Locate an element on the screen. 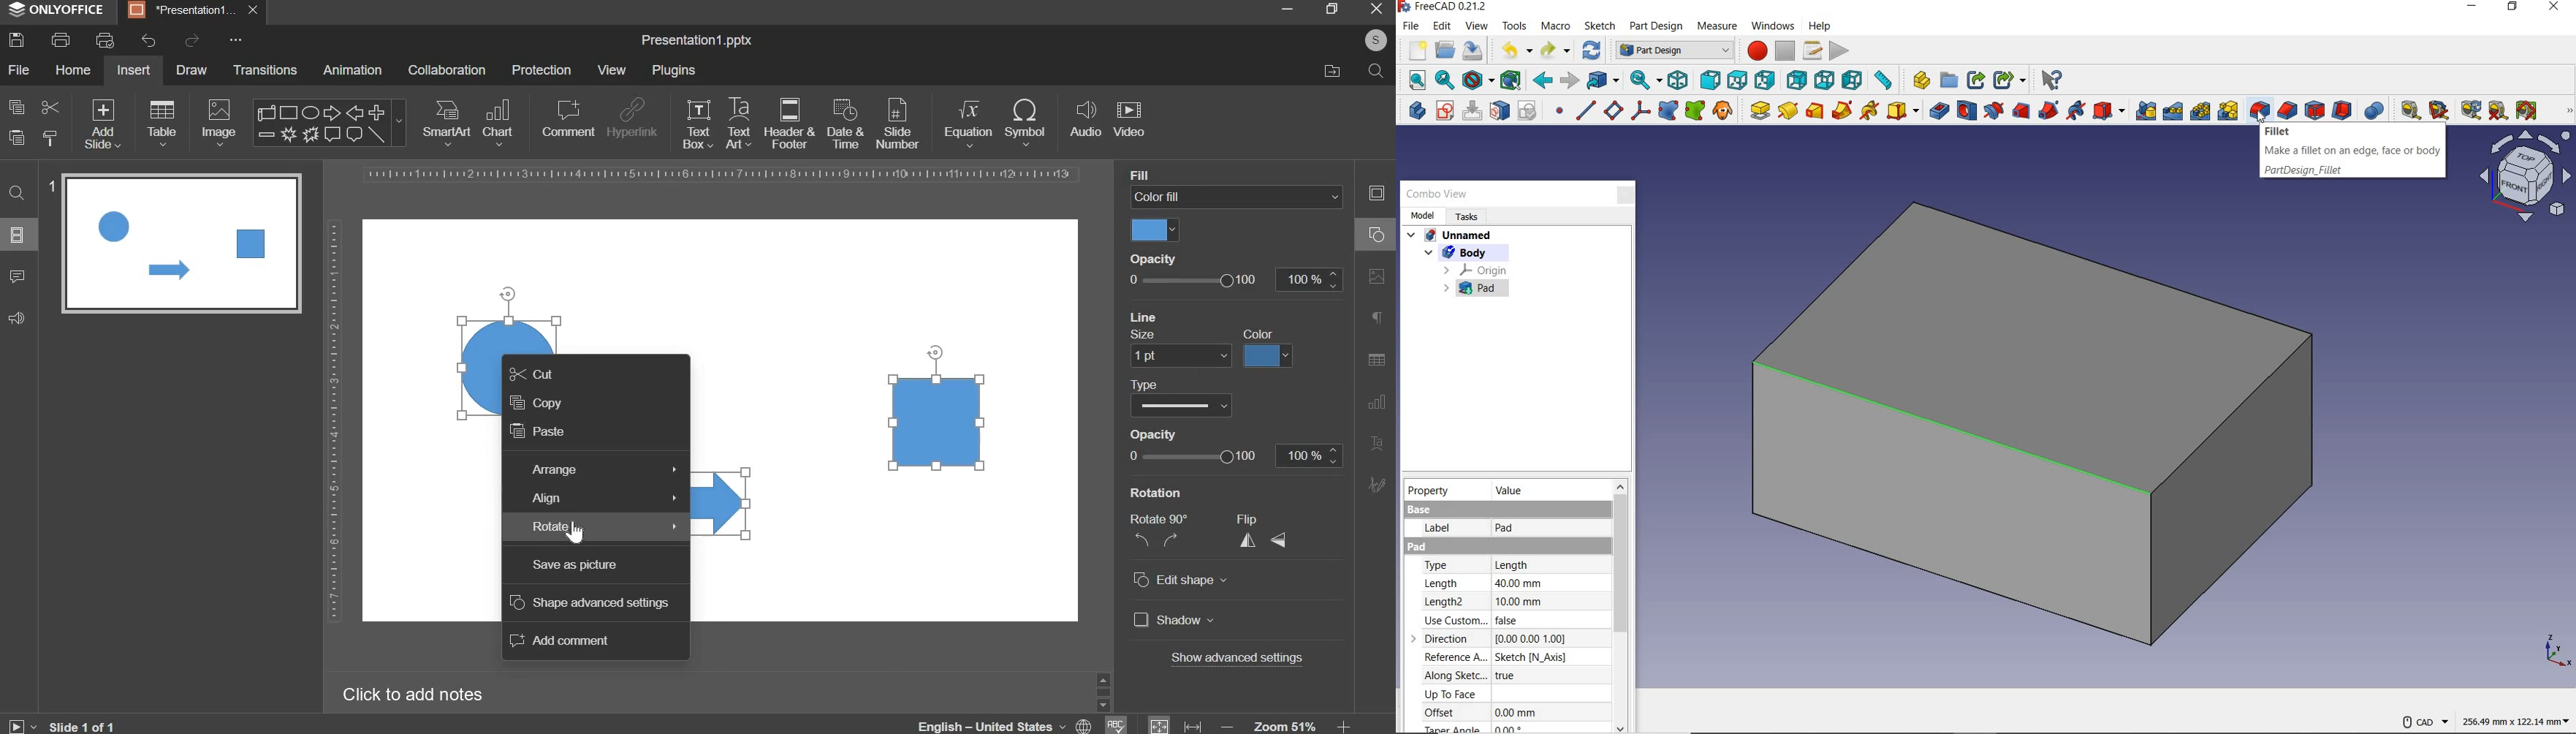 The width and height of the screenshot is (2576, 756). transitions is located at coordinates (266, 69).